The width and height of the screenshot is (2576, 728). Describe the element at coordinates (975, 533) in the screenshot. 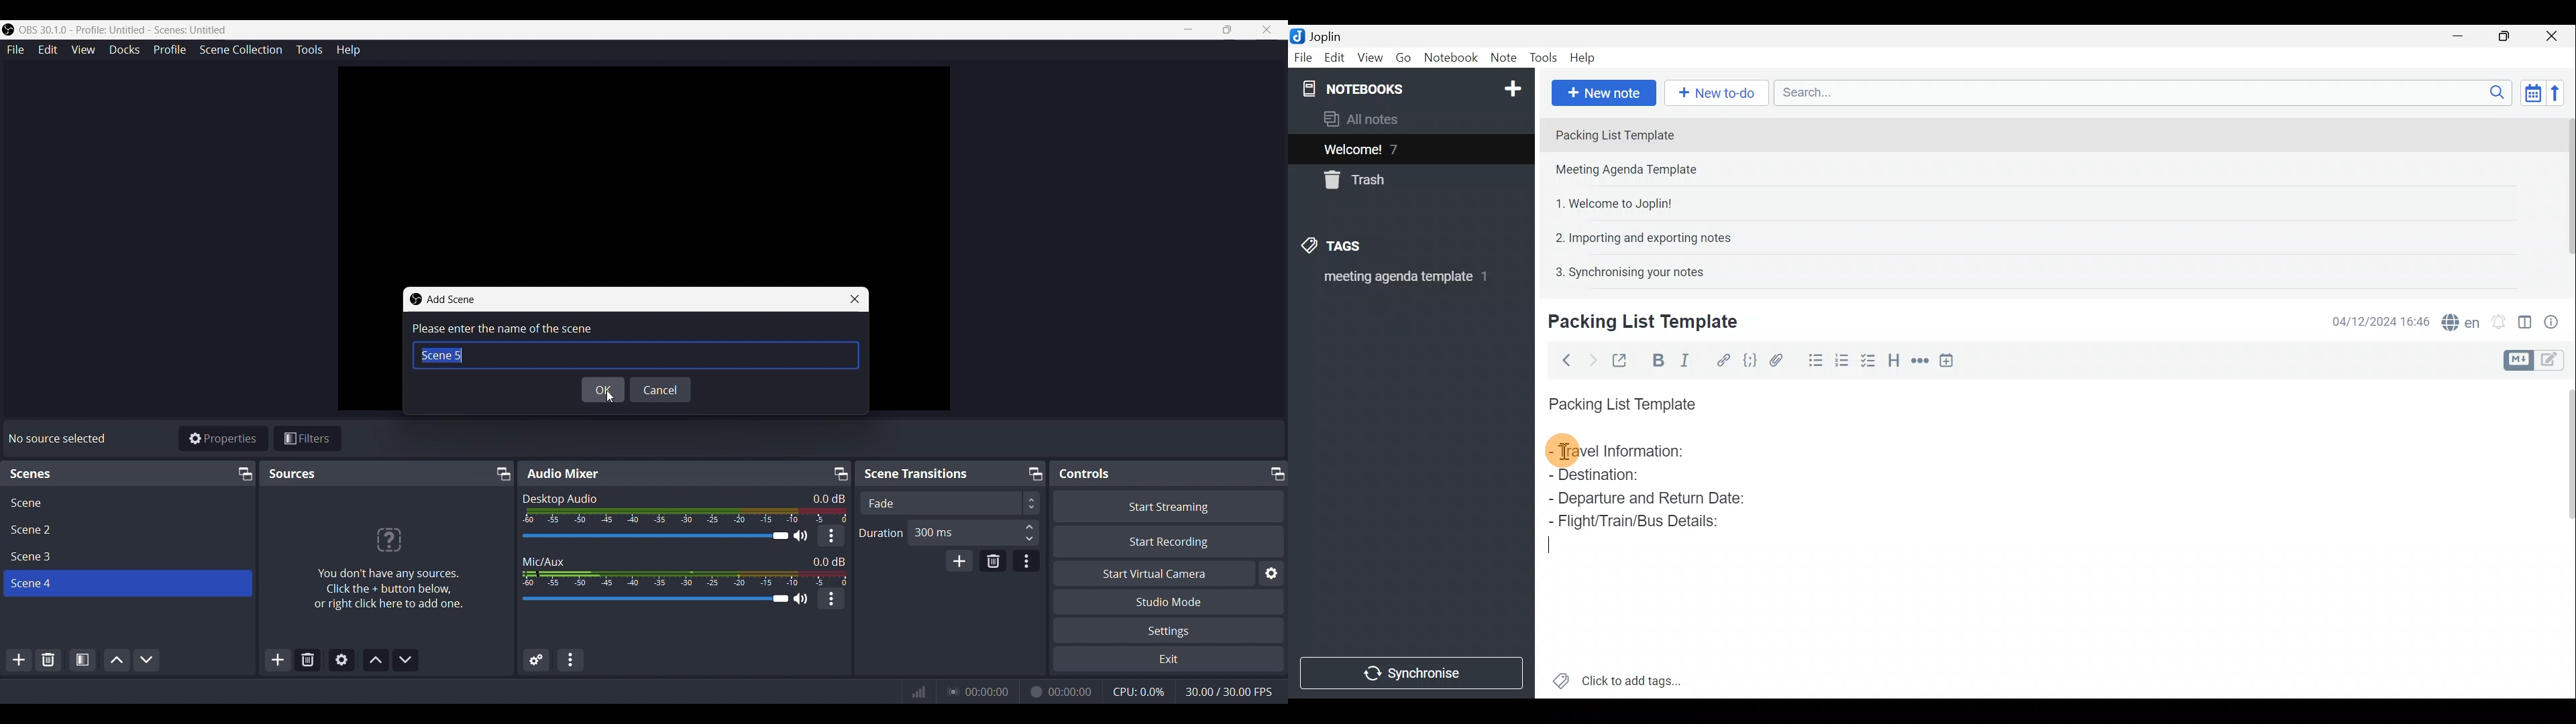

I see `300 ms` at that location.